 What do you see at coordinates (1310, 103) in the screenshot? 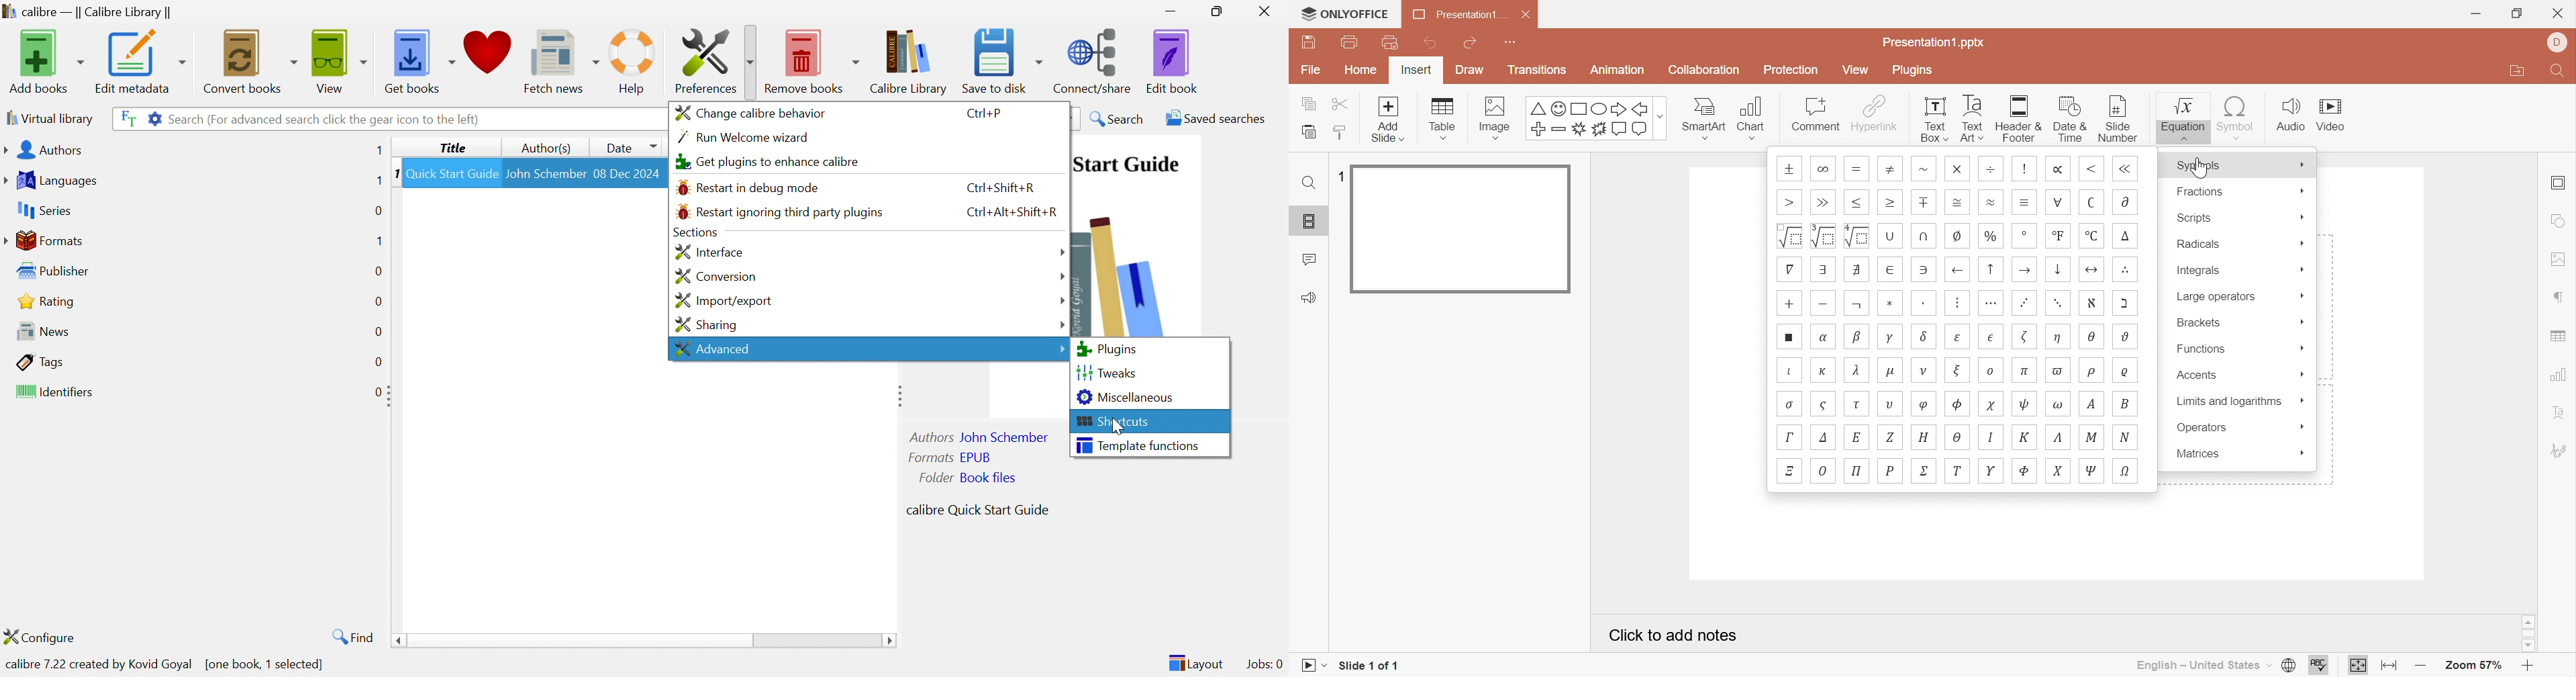
I see `Copy` at bounding box center [1310, 103].